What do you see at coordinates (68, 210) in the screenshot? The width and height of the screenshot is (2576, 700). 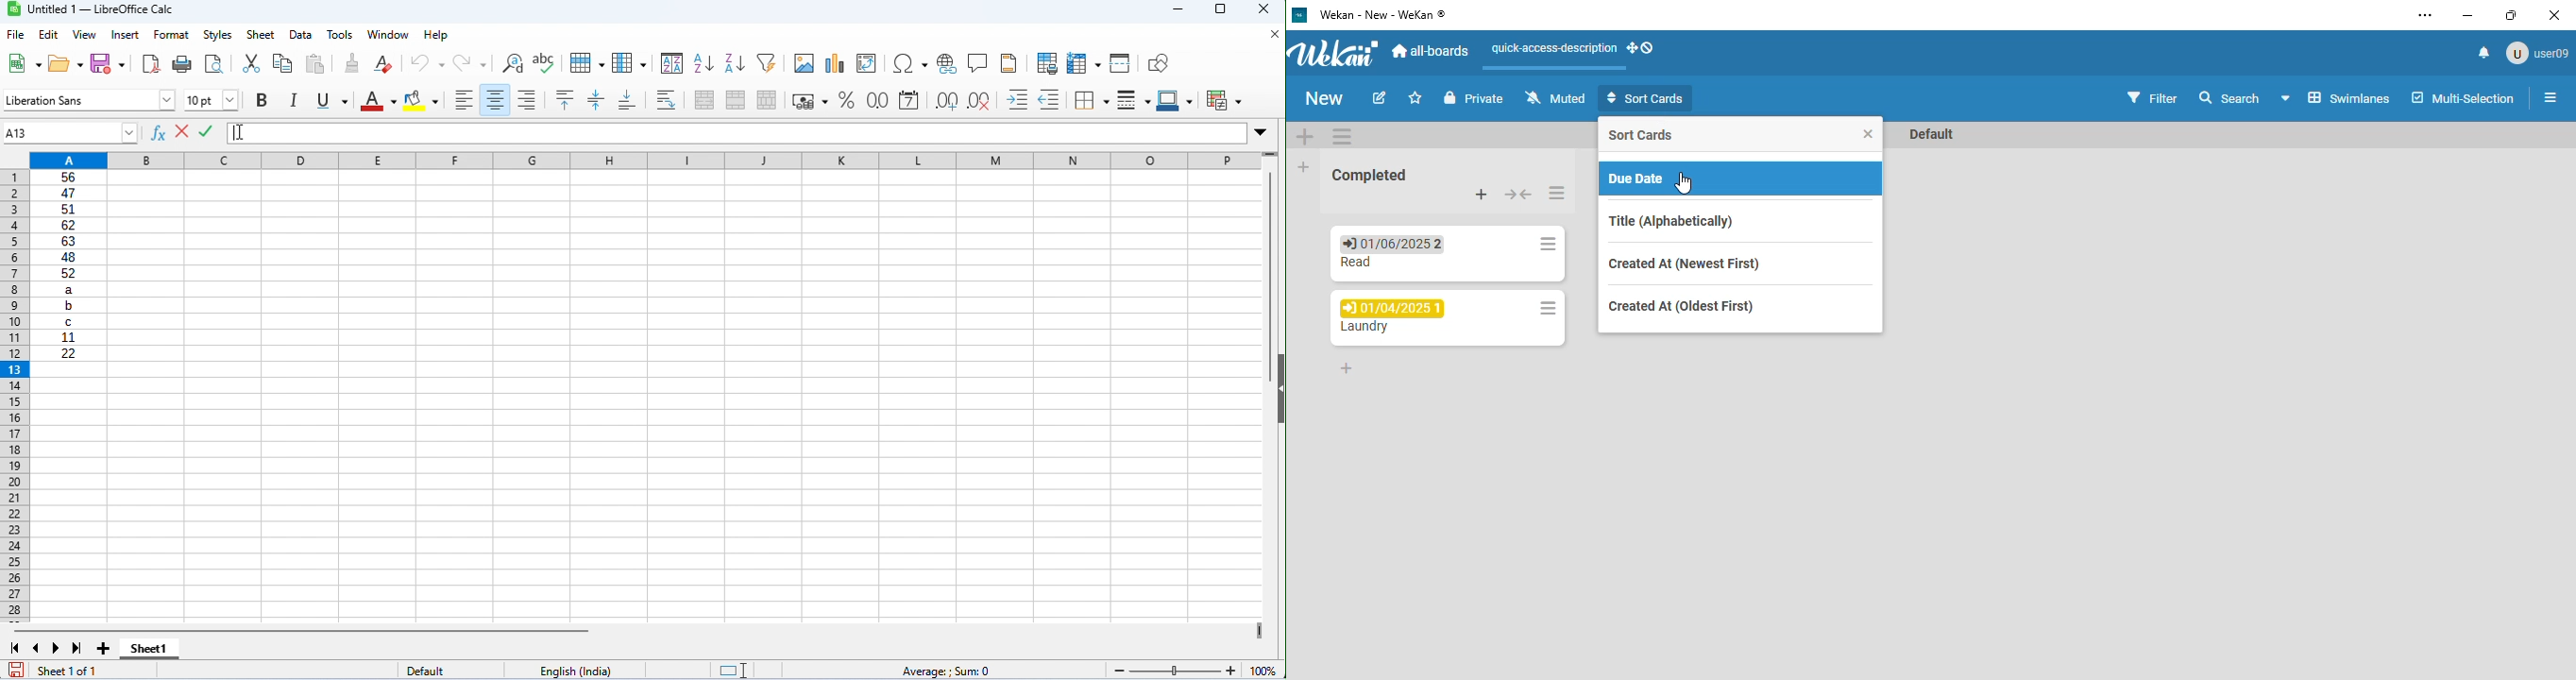 I see `51` at bounding box center [68, 210].